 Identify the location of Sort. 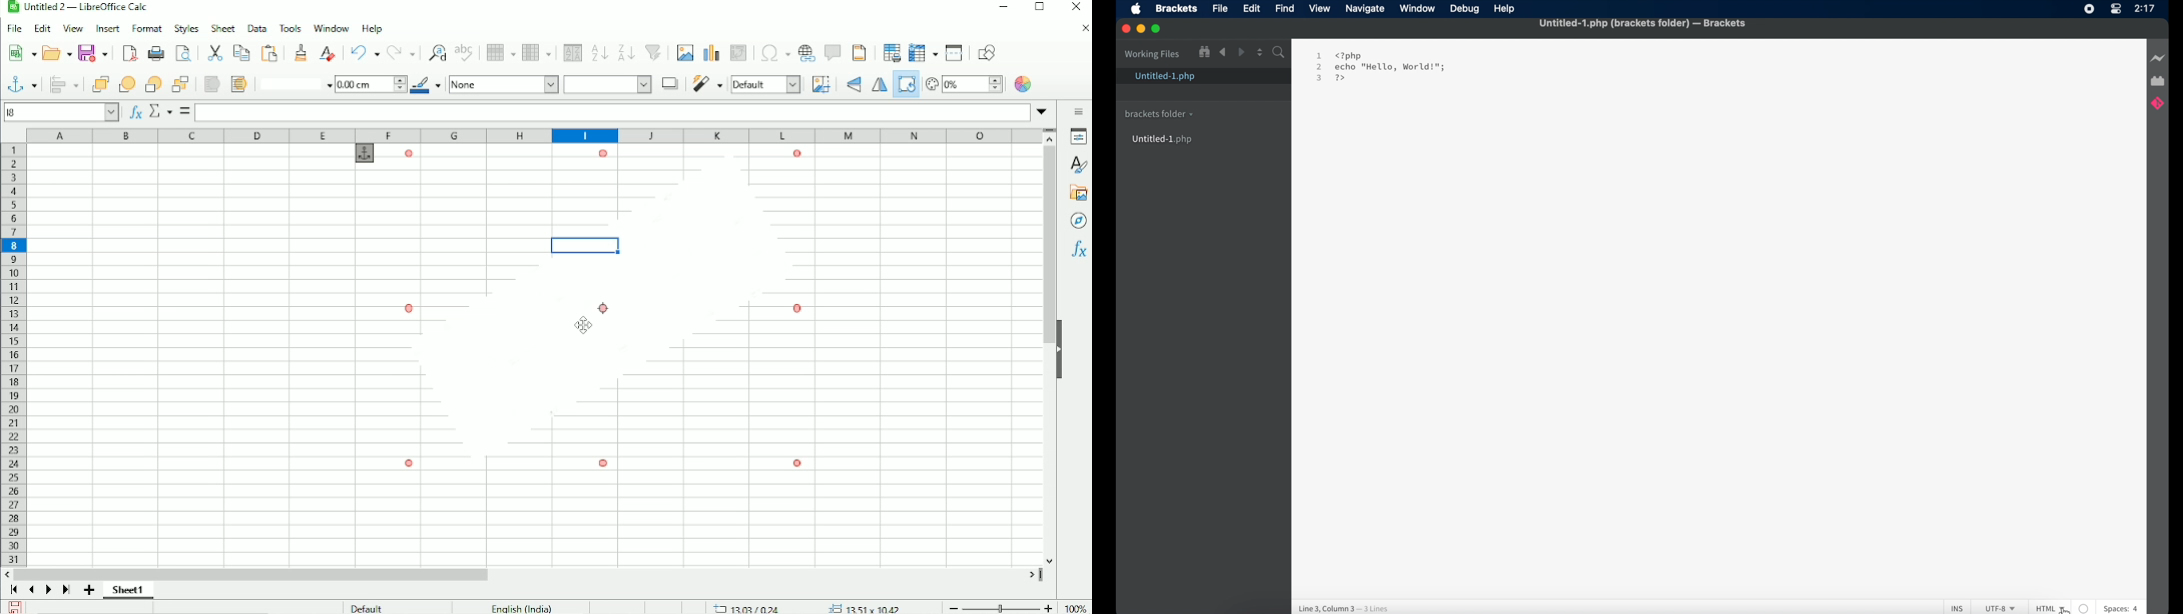
(572, 53).